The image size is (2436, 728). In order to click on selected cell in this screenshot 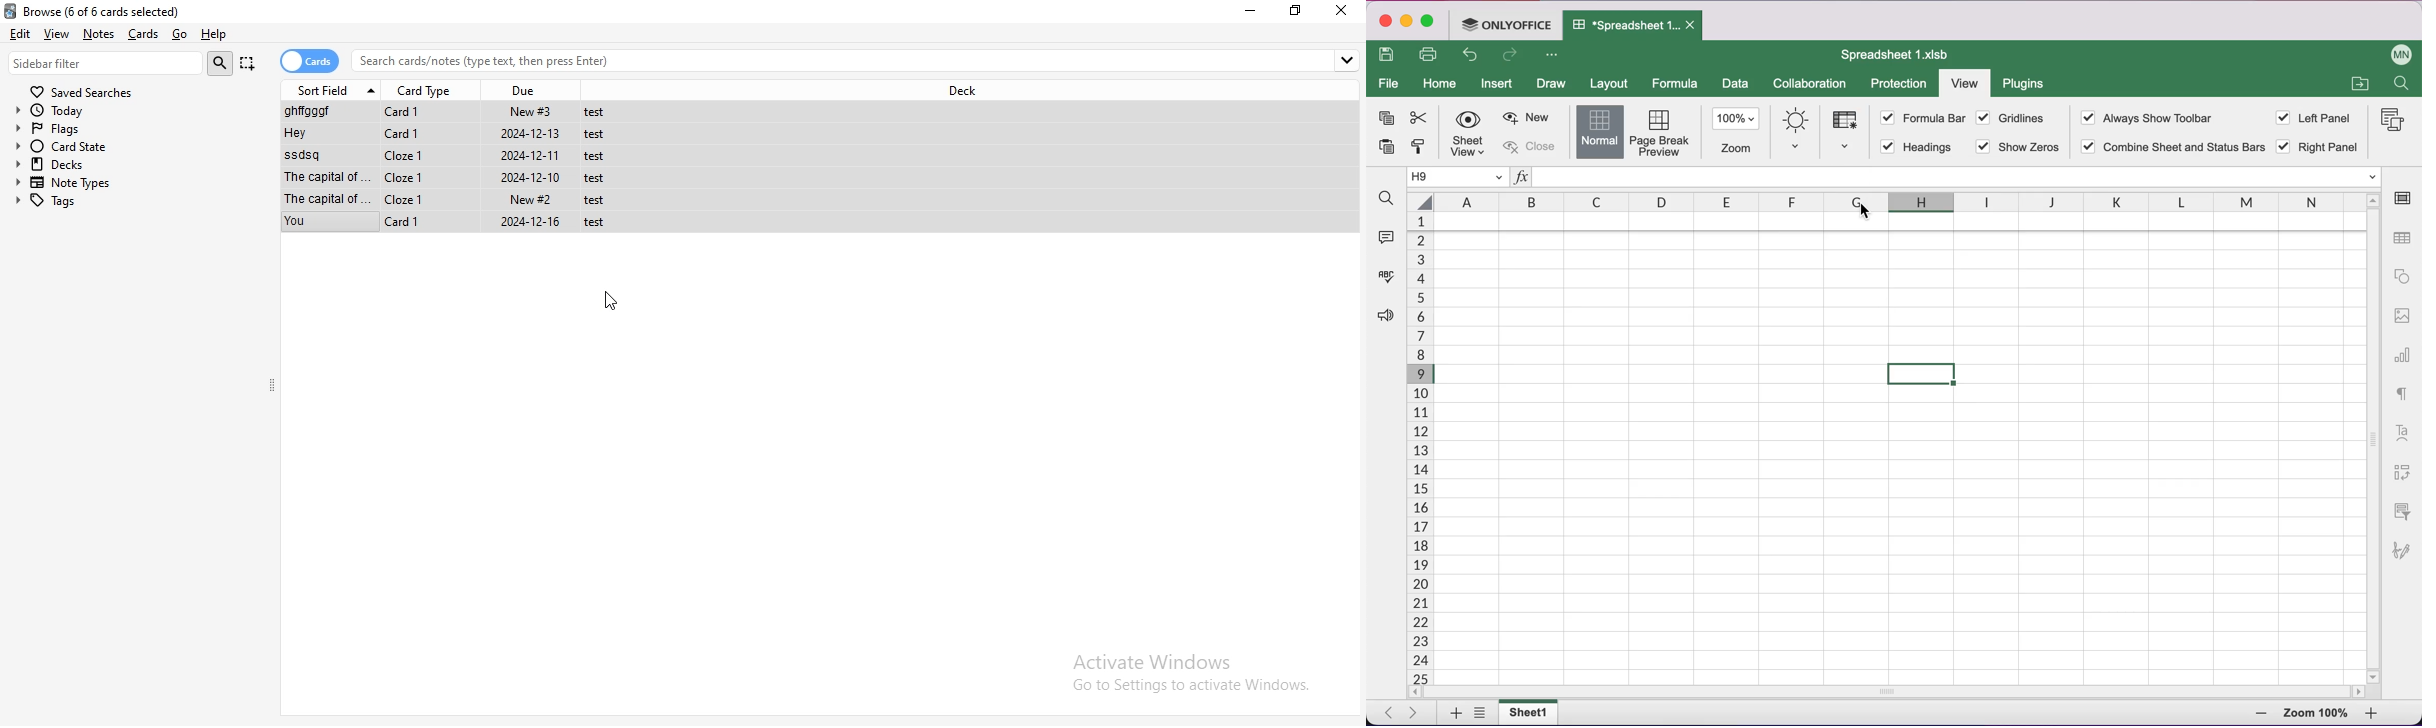, I will do `click(1921, 374)`.